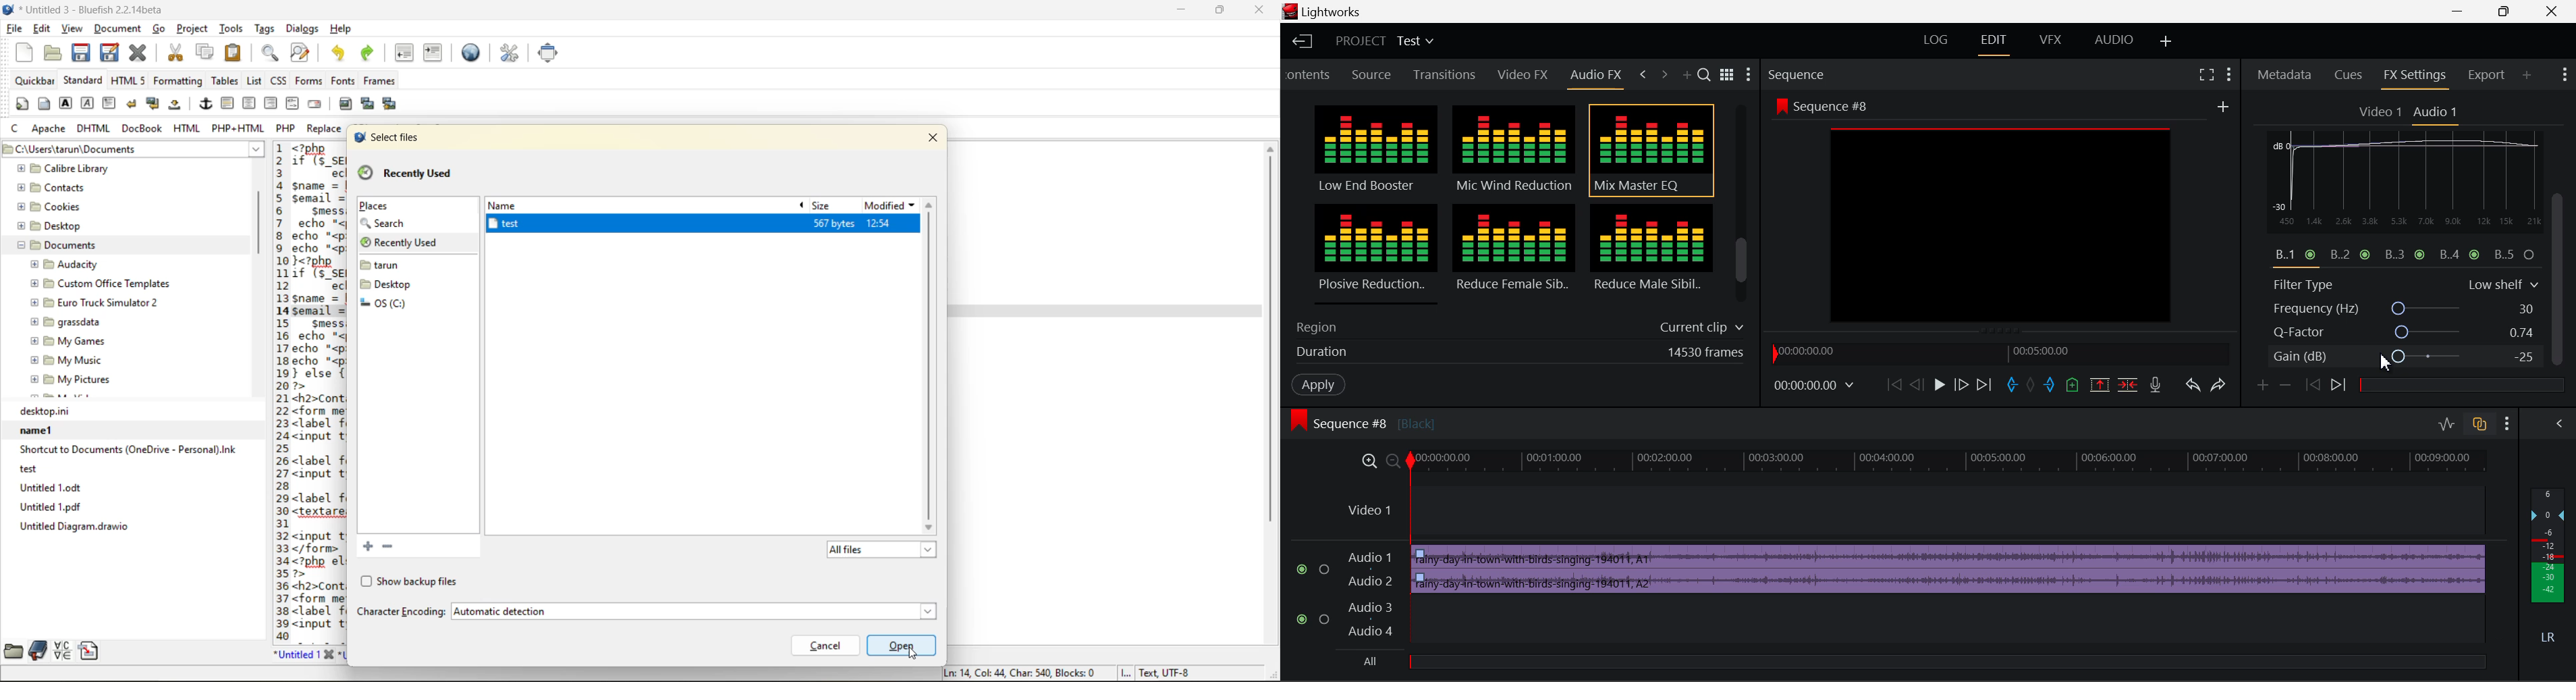 The width and height of the screenshot is (2576, 700). I want to click on size, so click(825, 206).